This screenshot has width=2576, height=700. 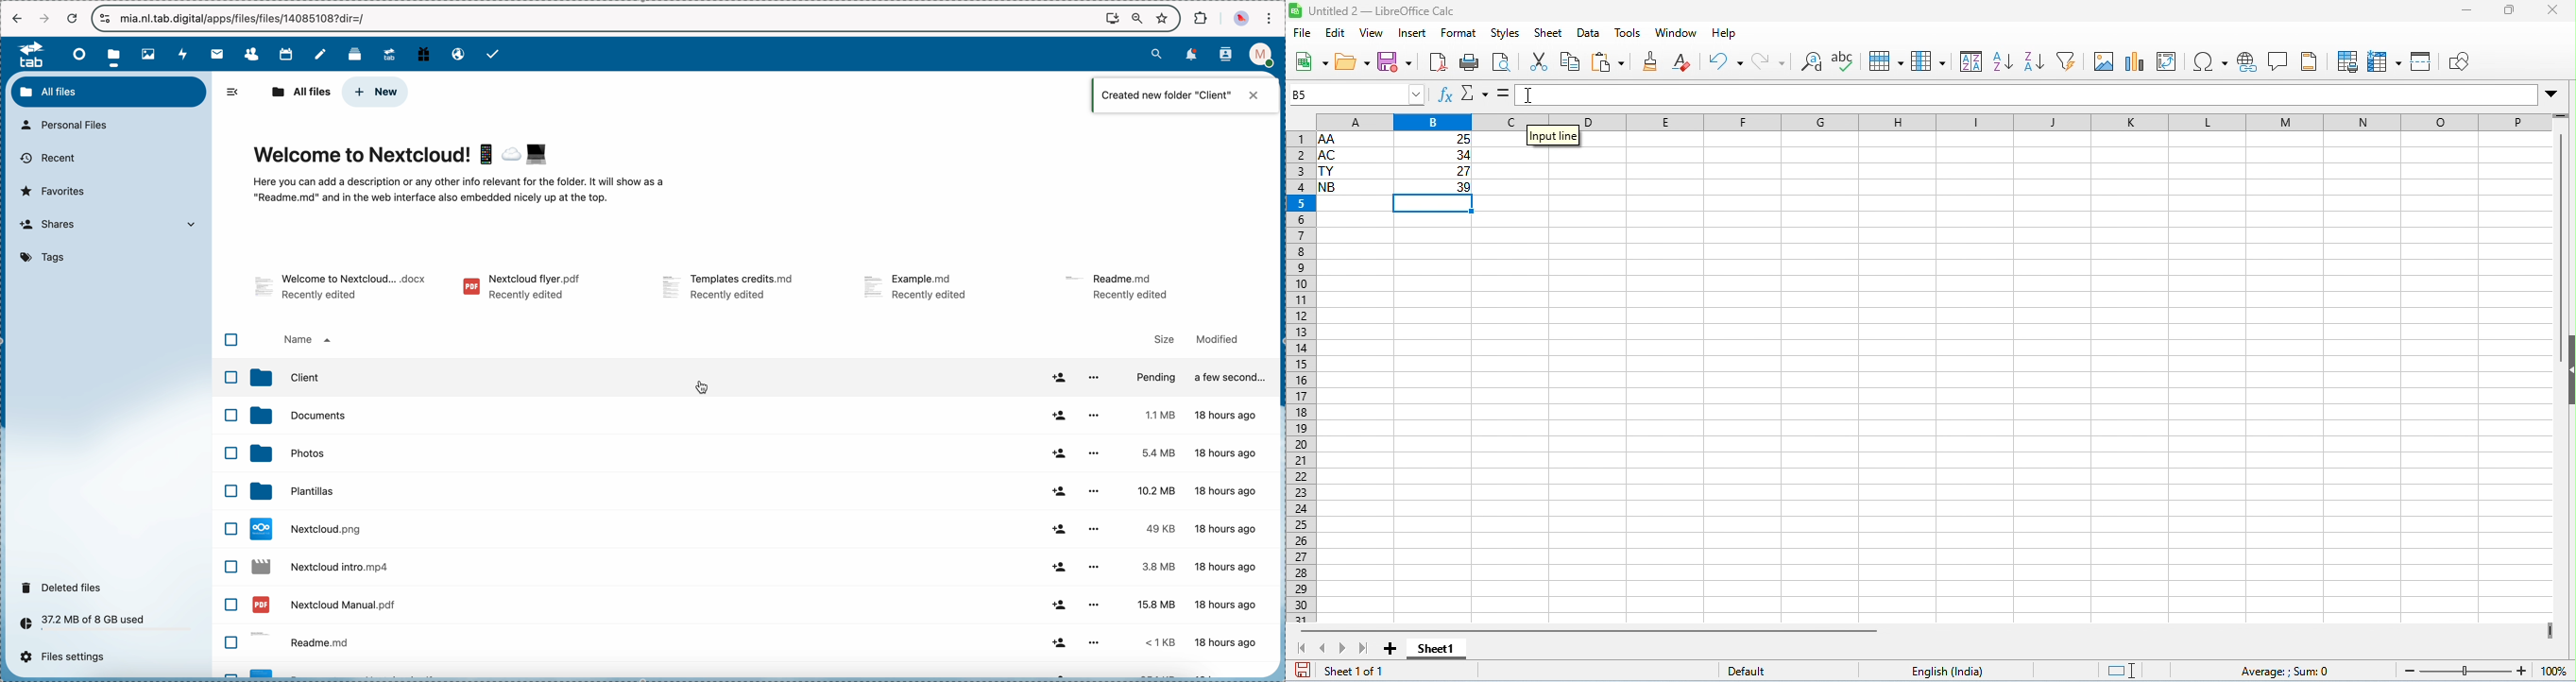 What do you see at coordinates (1972, 61) in the screenshot?
I see `sort` at bounding box center [1972, 61].